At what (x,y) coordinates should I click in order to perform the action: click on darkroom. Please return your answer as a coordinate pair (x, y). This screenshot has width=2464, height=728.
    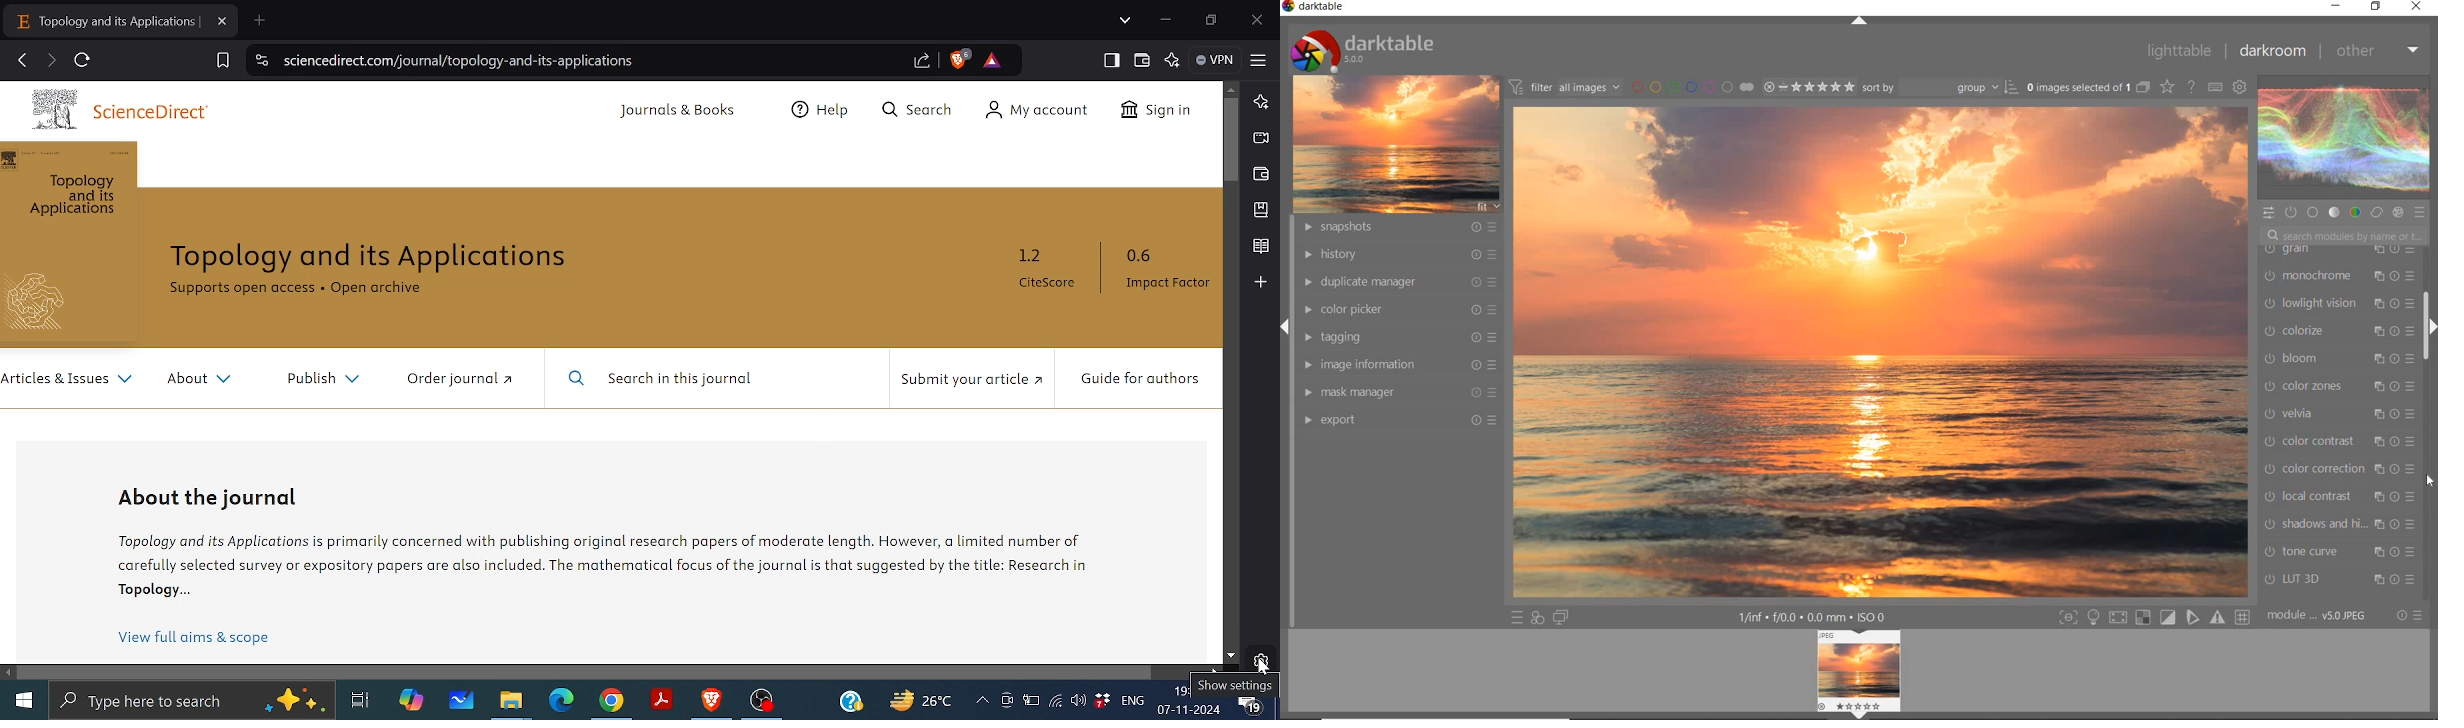
    Looking at the image, I should click on (2276, 52).